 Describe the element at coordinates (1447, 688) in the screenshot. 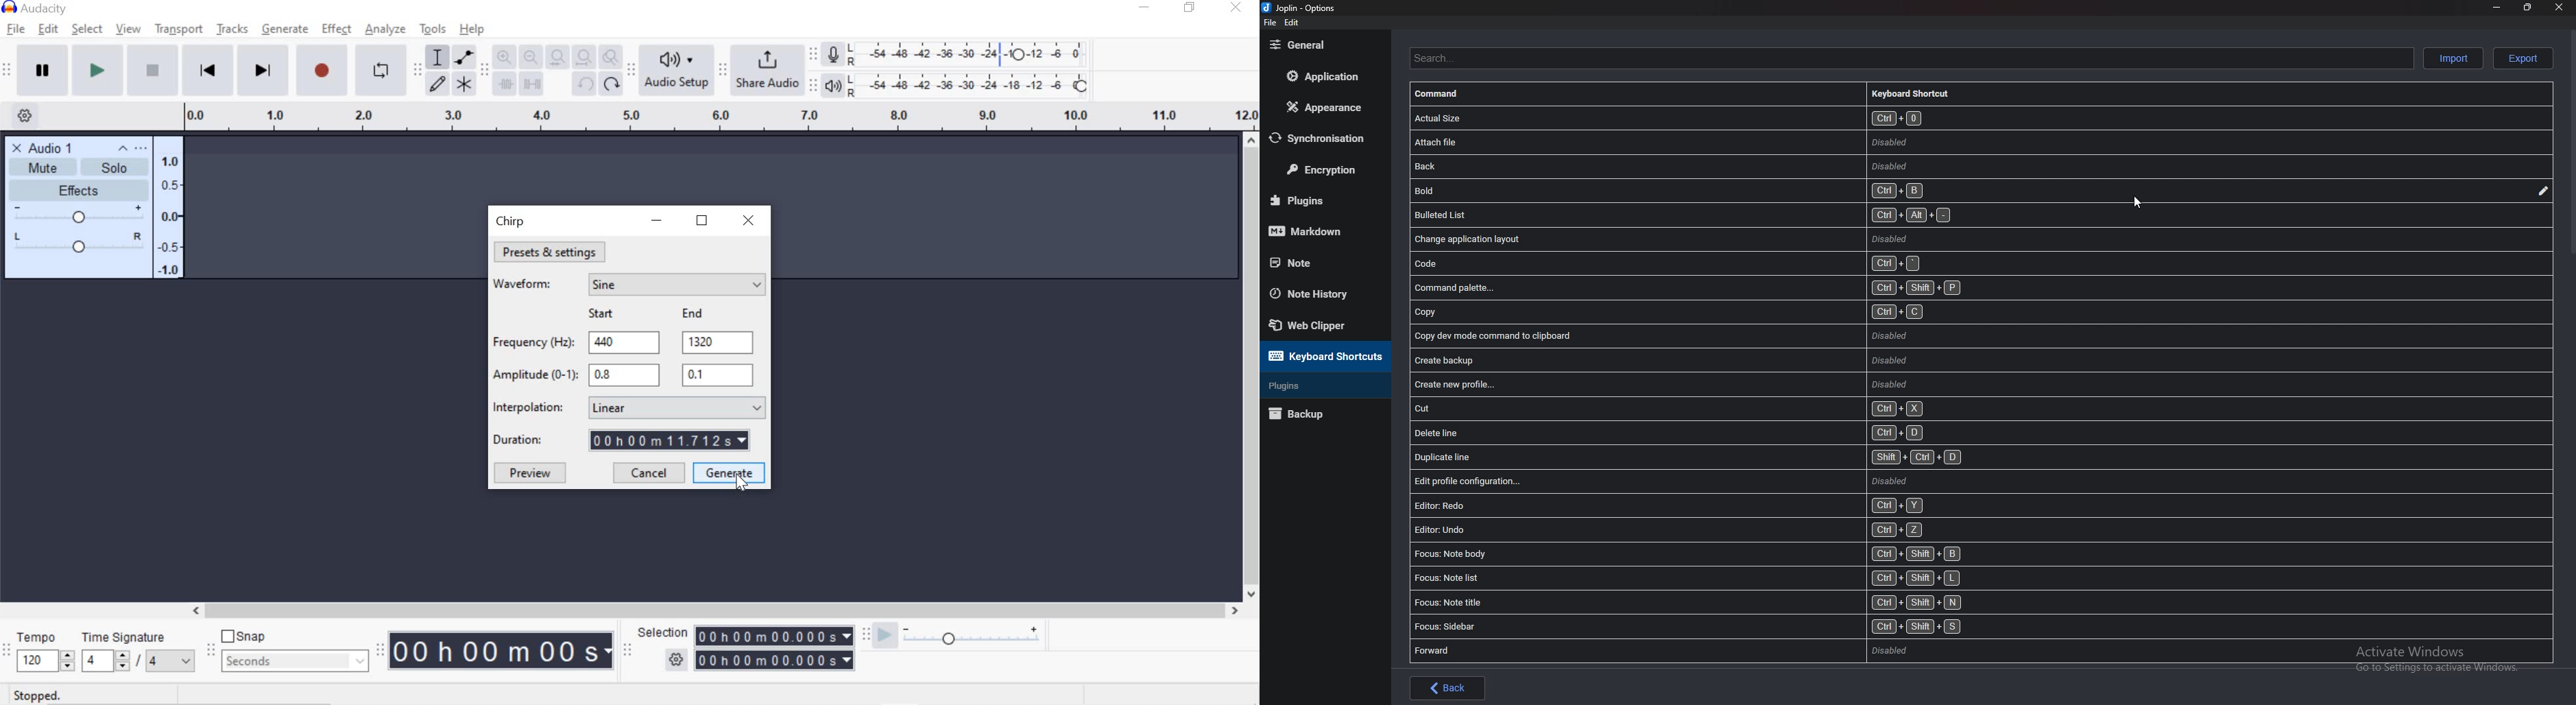

I see `Back` at that location.